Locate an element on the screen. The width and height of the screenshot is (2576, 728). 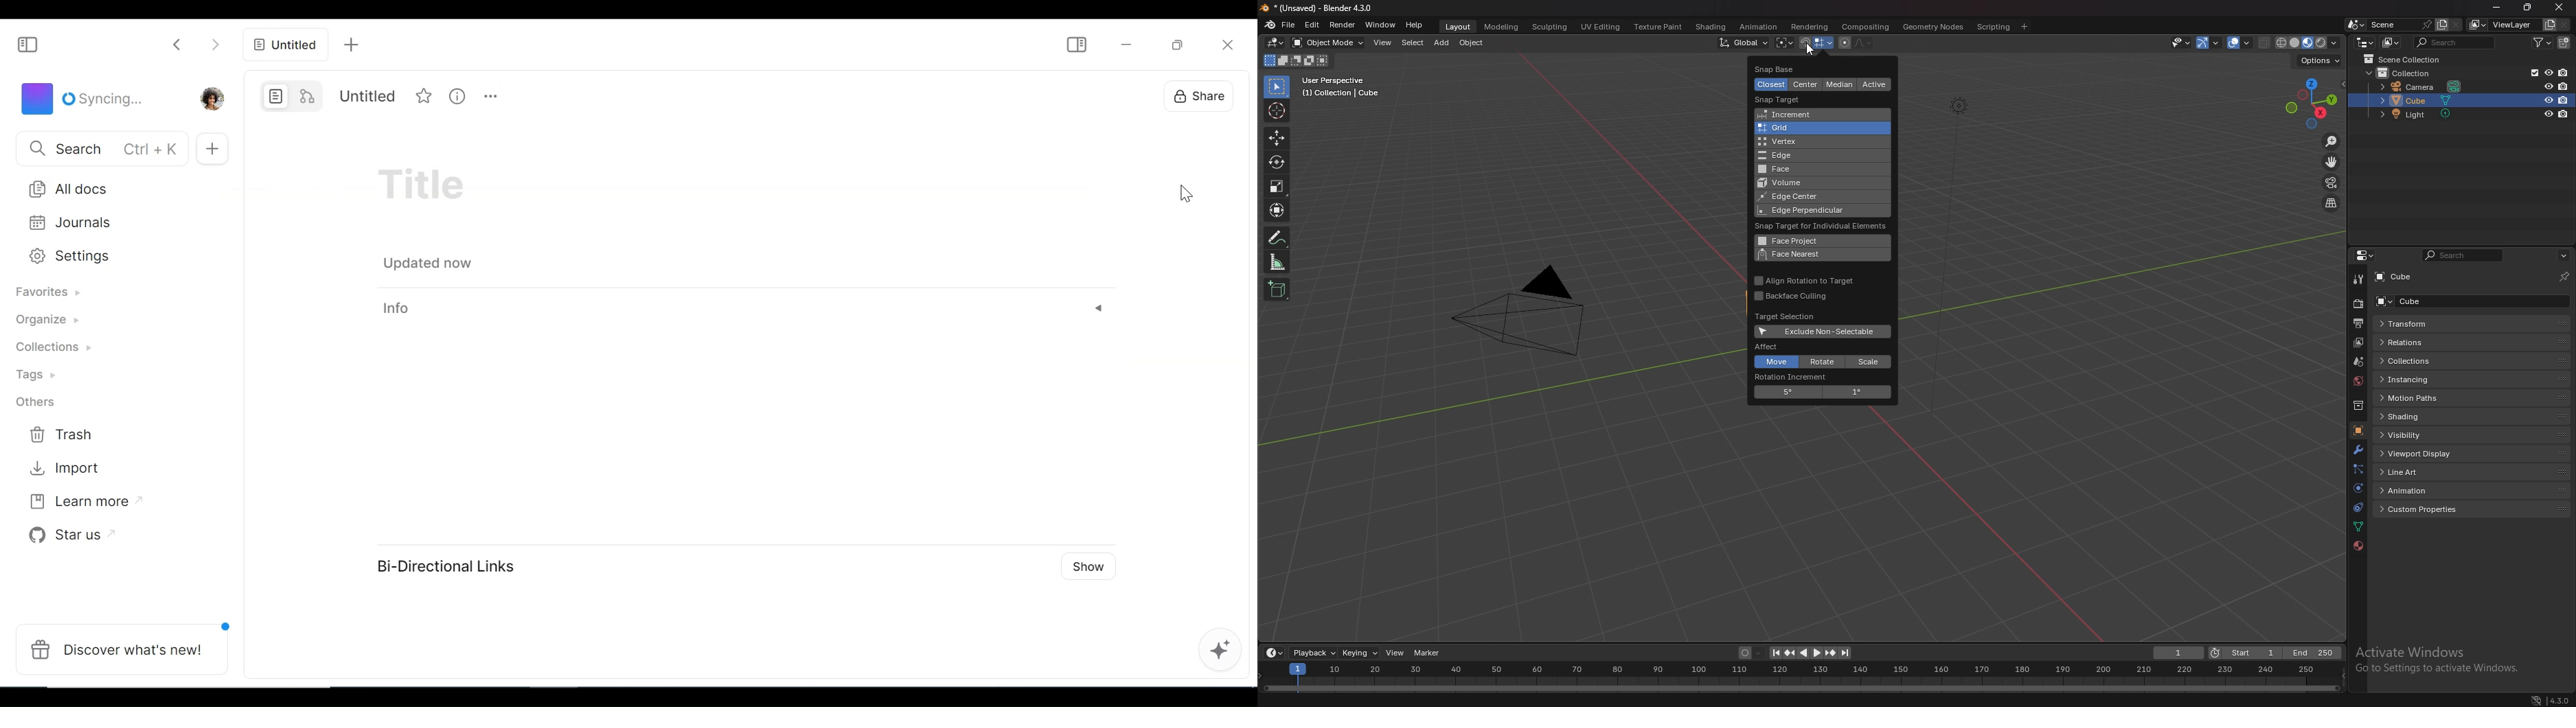
Trash is located at coordinates (62, 435).